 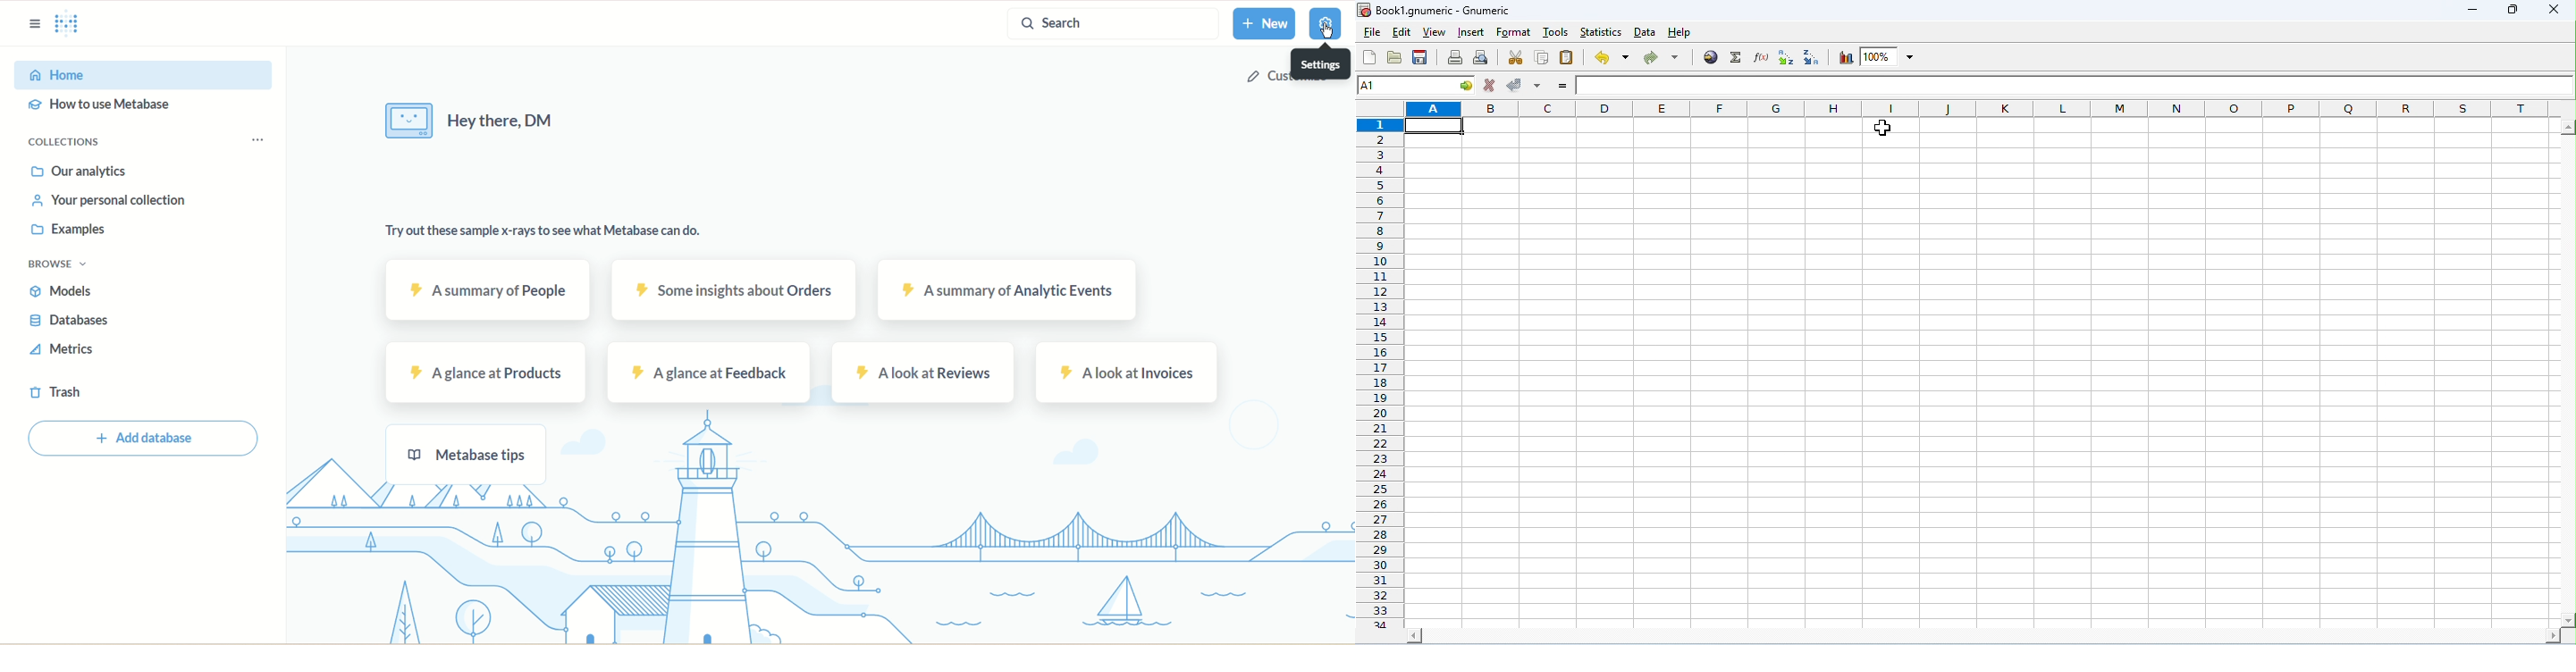 I want to click on insert chart, so click(x=1846, y=57).